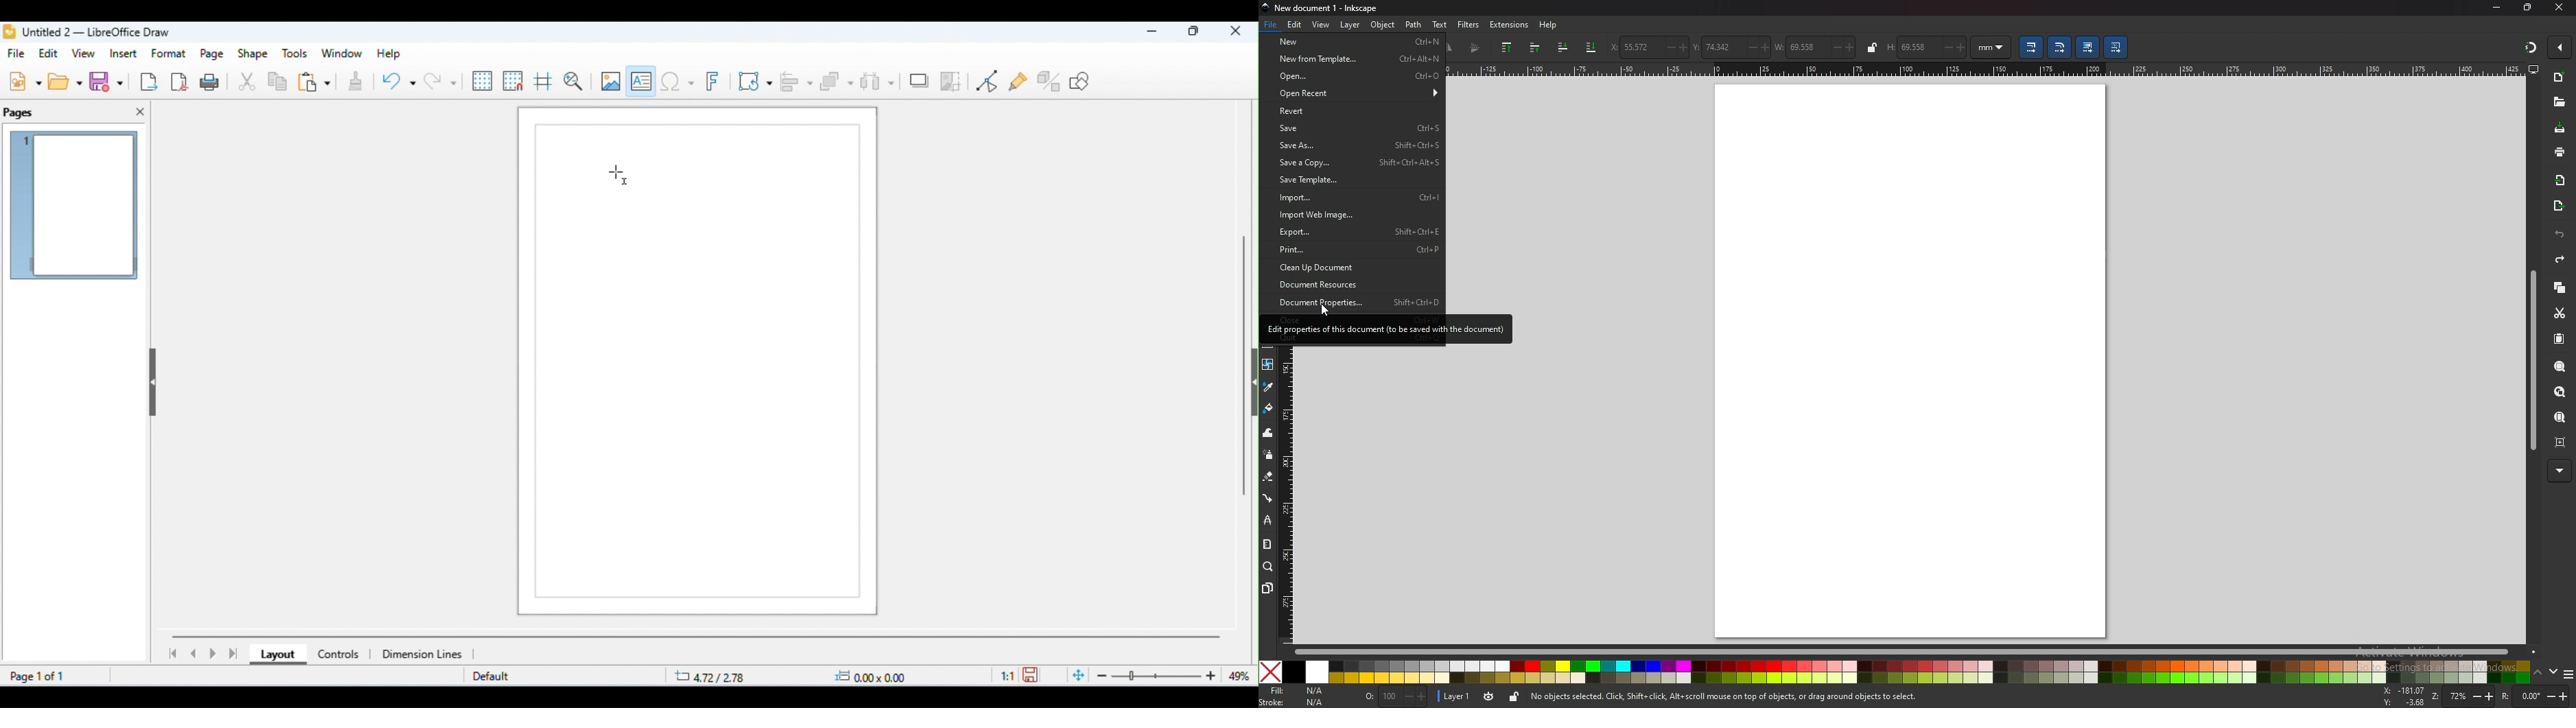 The image size is (2576, 728). What do you see at coordinates (697, 636) in the screenshot?
I see `horizontal scroll bar` at bounding box center [697, 636].